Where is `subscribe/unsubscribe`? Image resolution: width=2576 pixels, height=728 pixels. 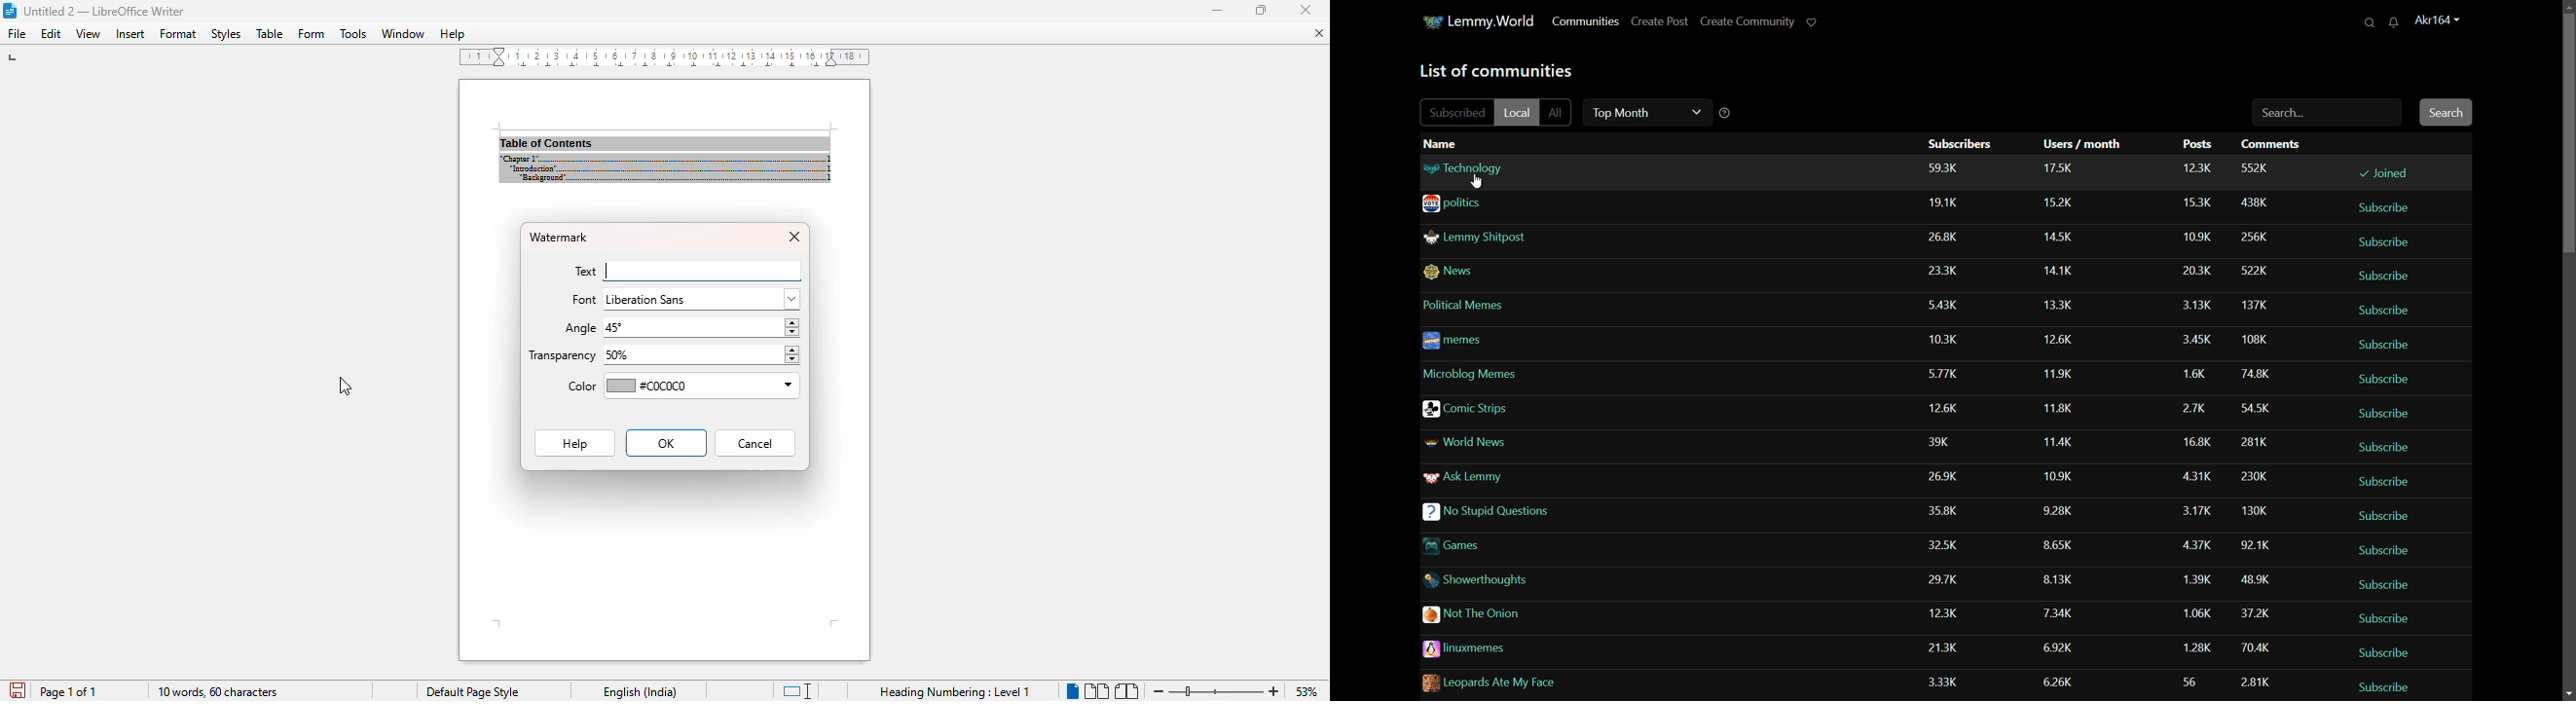 subscribe/unsubscribe is located at coordinates (2375, 547).